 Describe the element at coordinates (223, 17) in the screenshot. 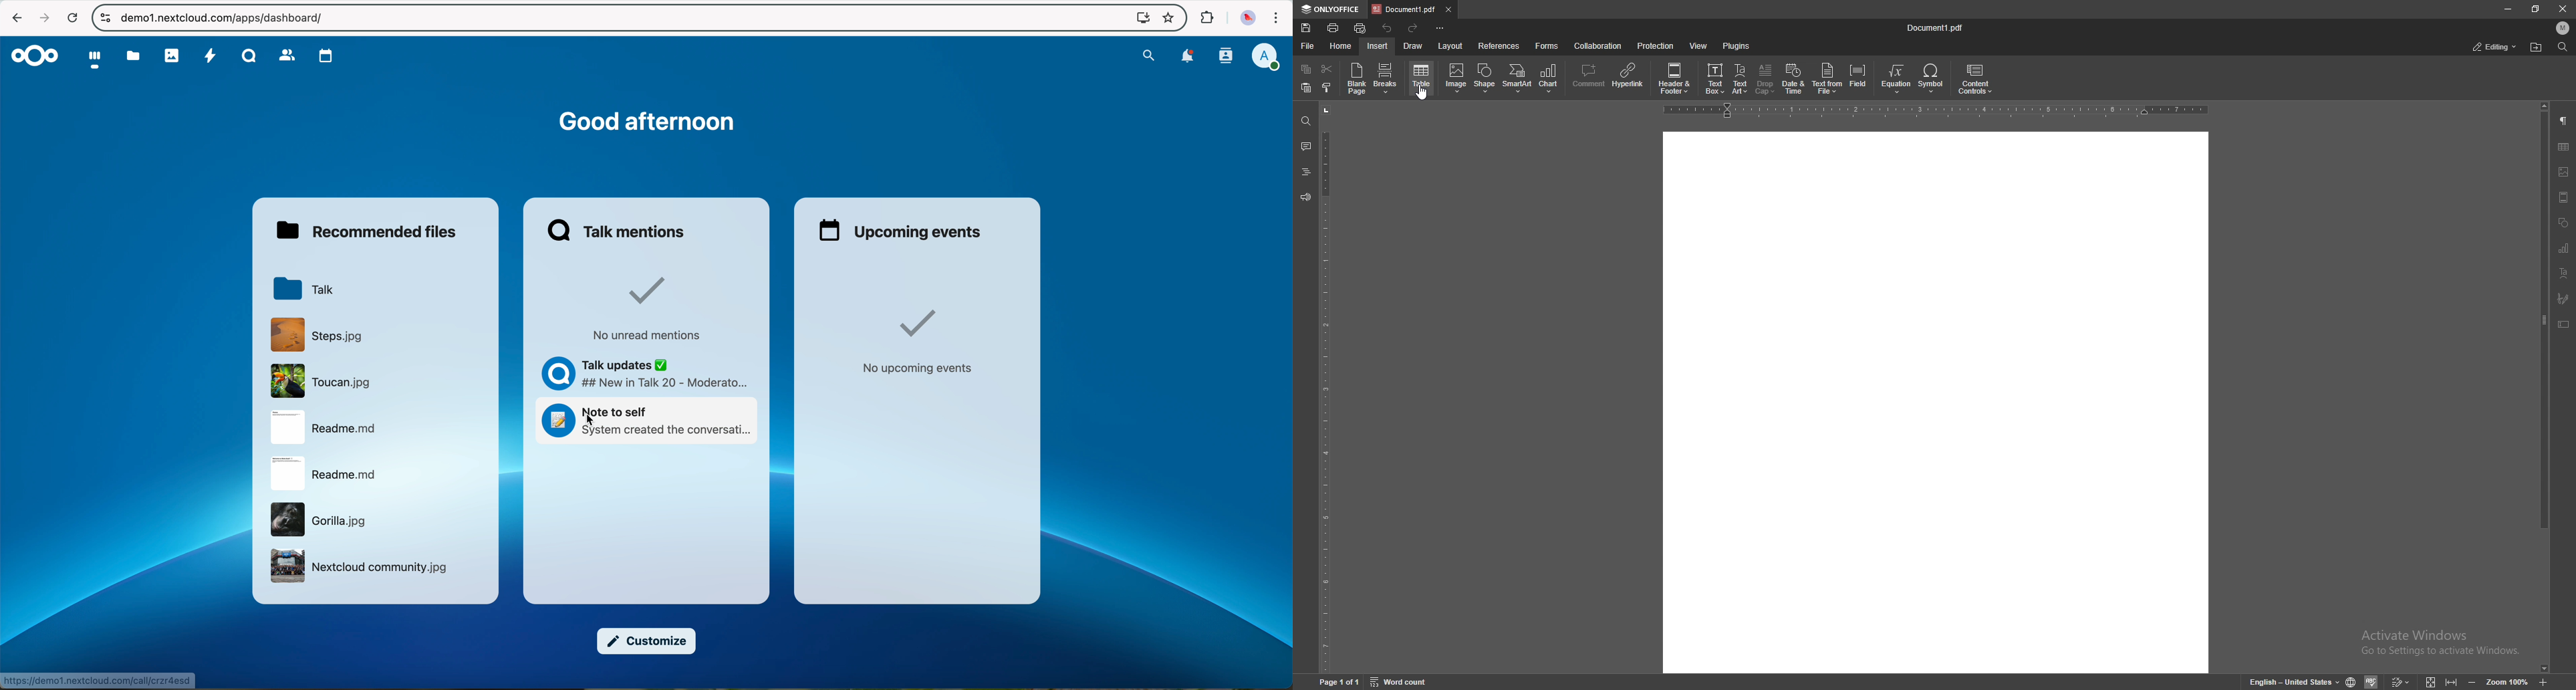

I see `URL` at that location.